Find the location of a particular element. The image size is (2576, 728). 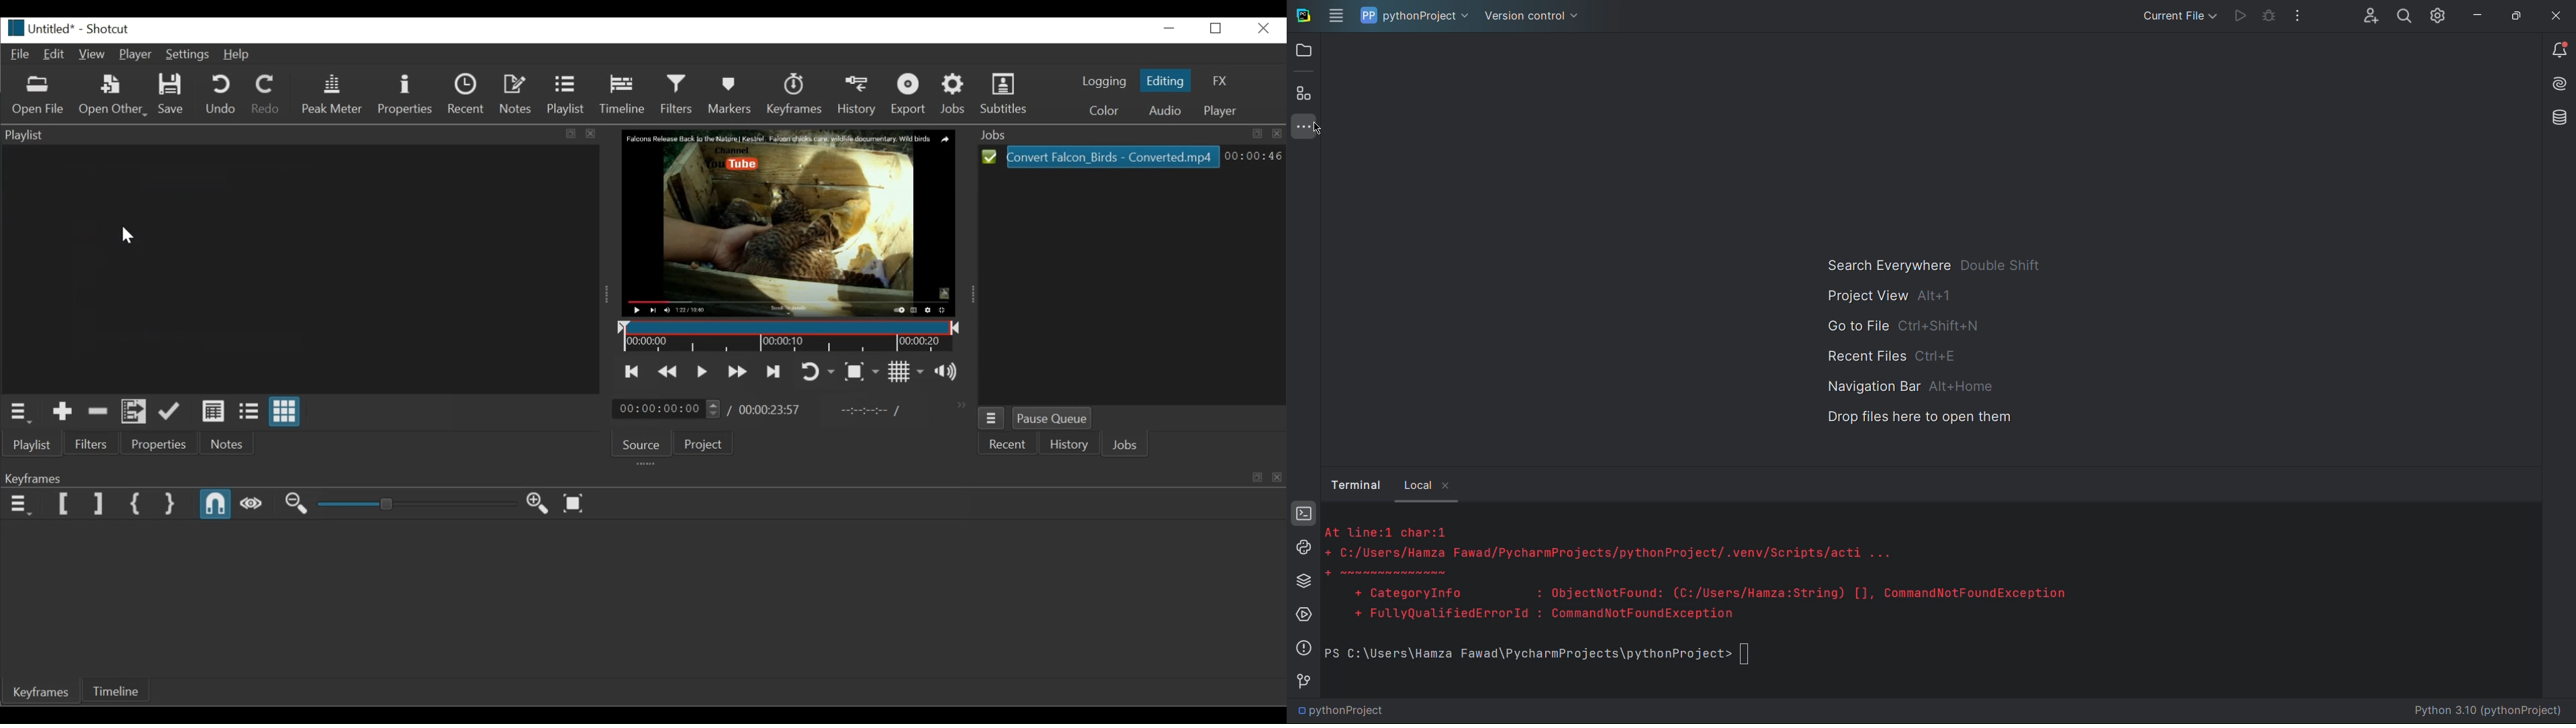

Convert_Falcon_Birds -Coverted.mp4(File) is located at coordinates (1101, 156).